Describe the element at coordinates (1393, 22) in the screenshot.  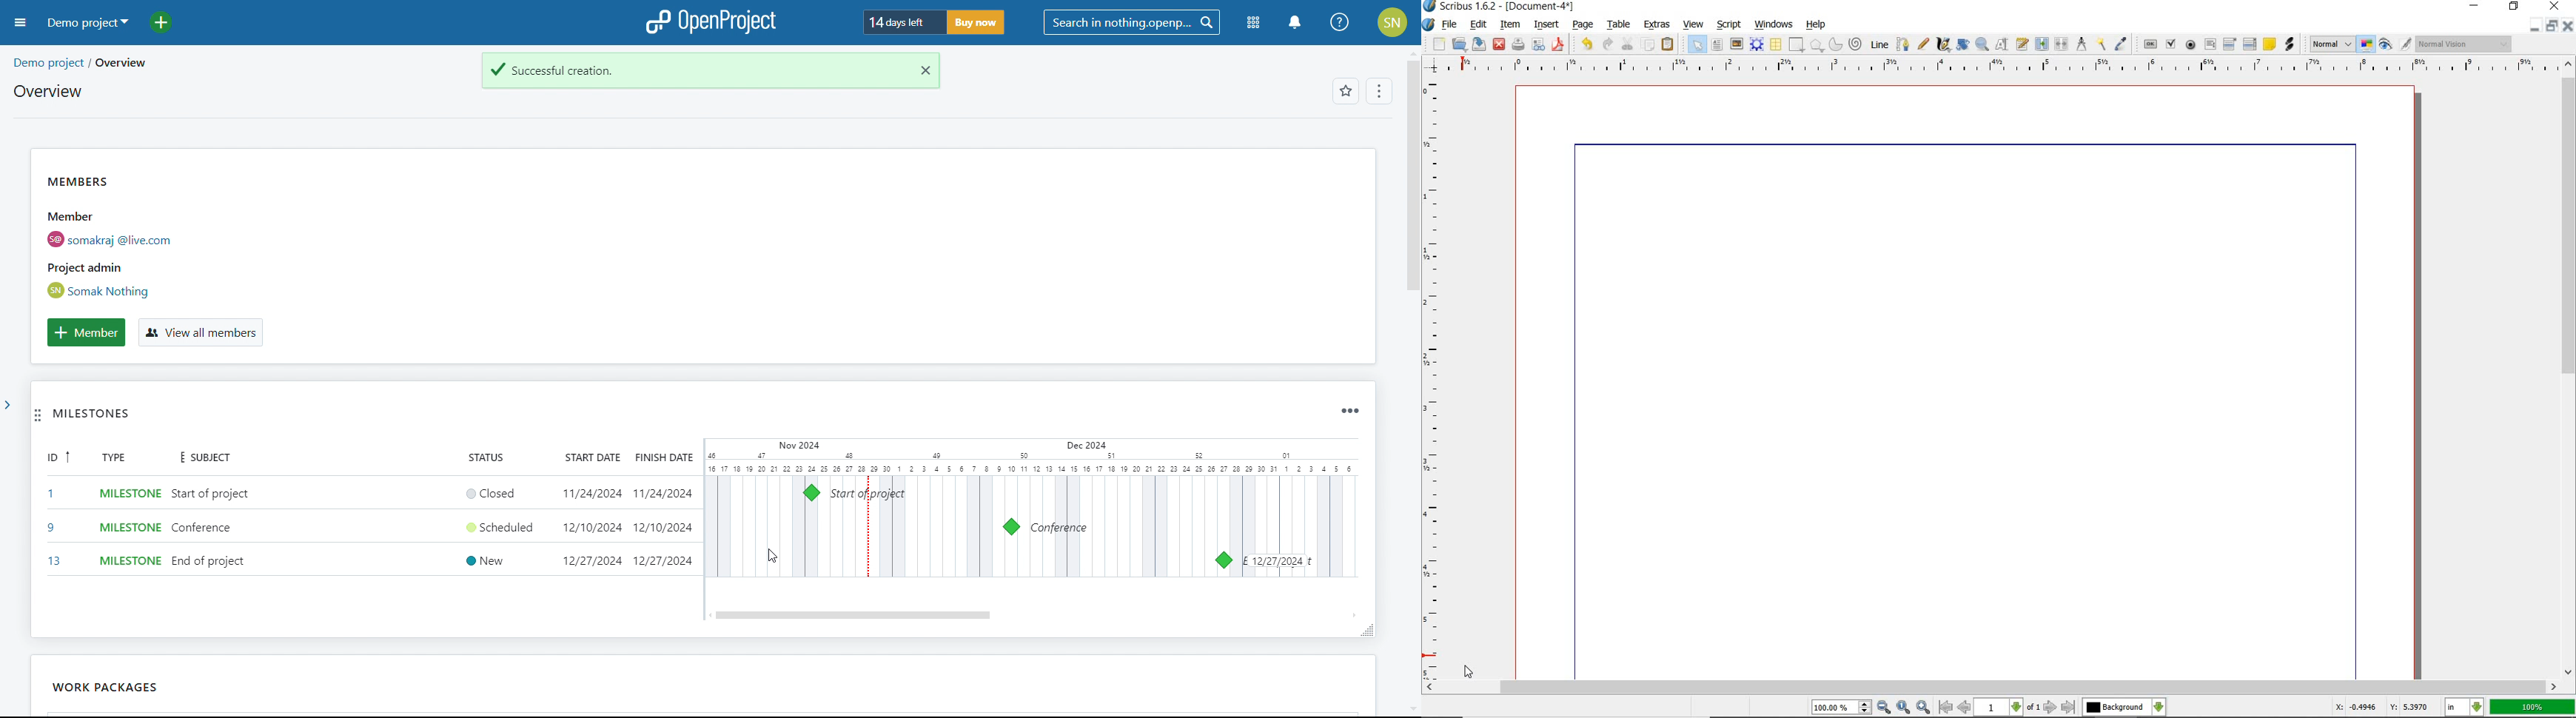
I see `account` at that location.